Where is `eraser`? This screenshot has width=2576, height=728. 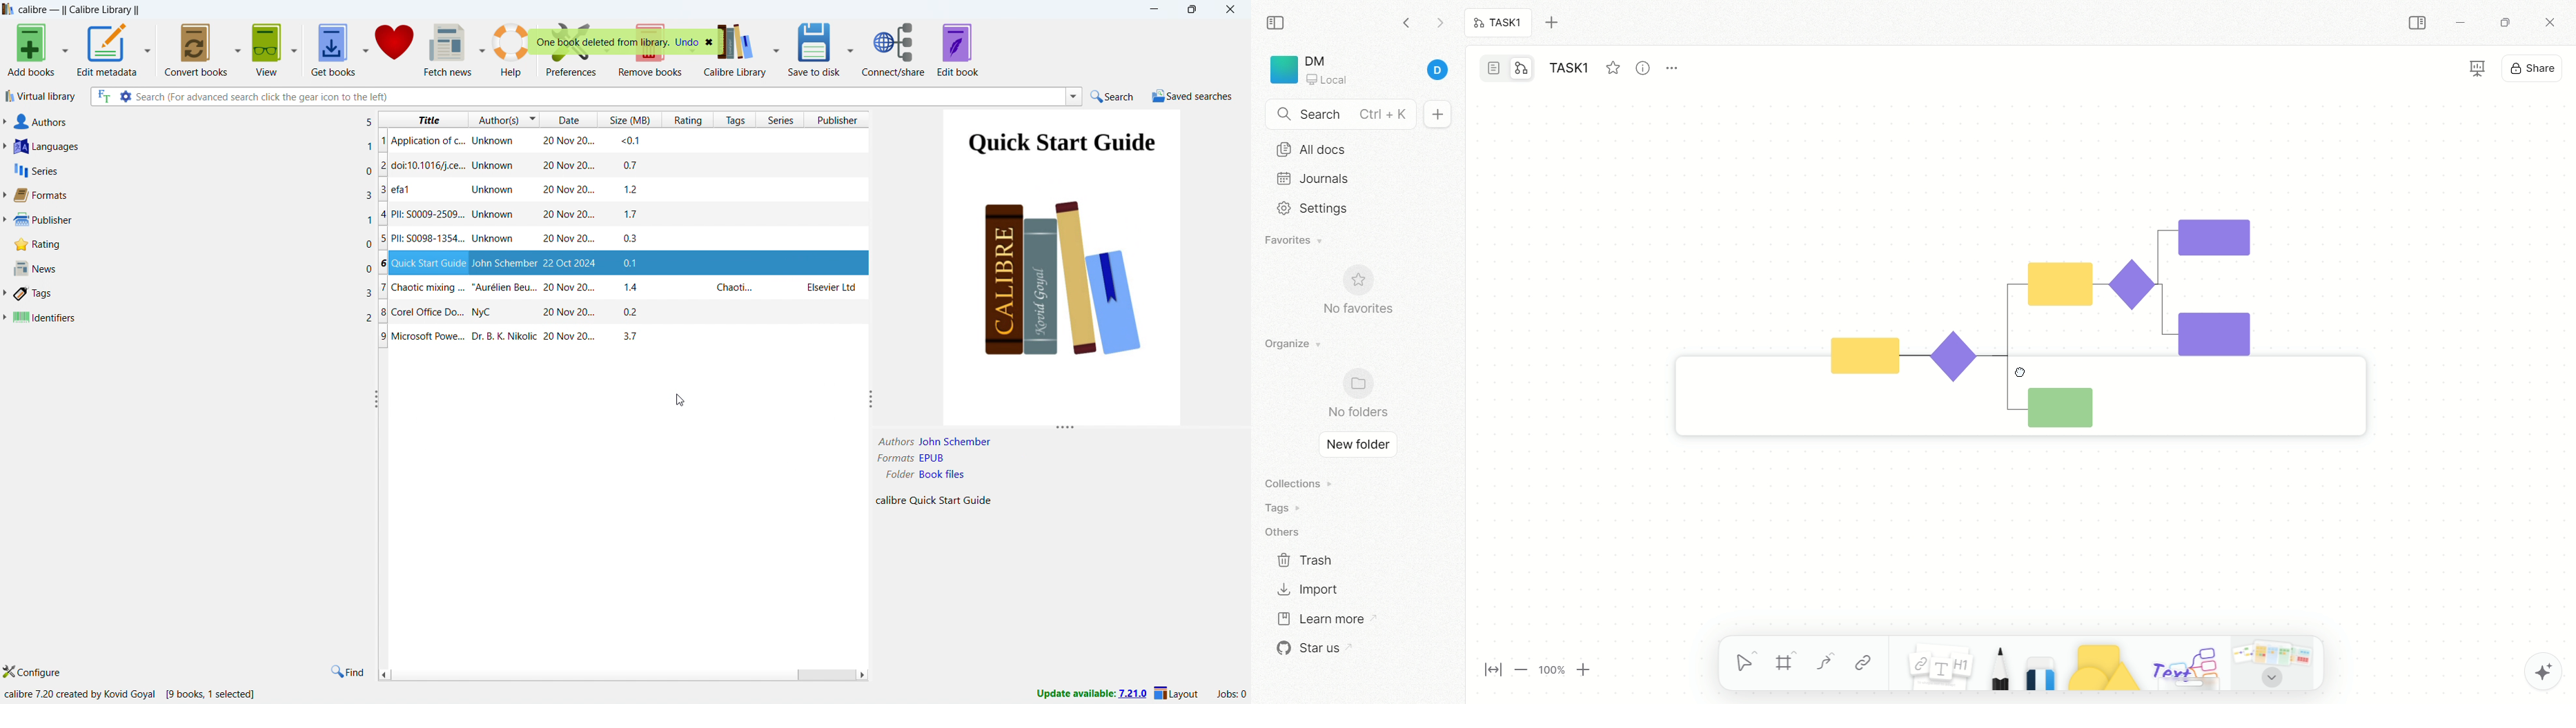
eraser is located at coordinates (2036, 663).